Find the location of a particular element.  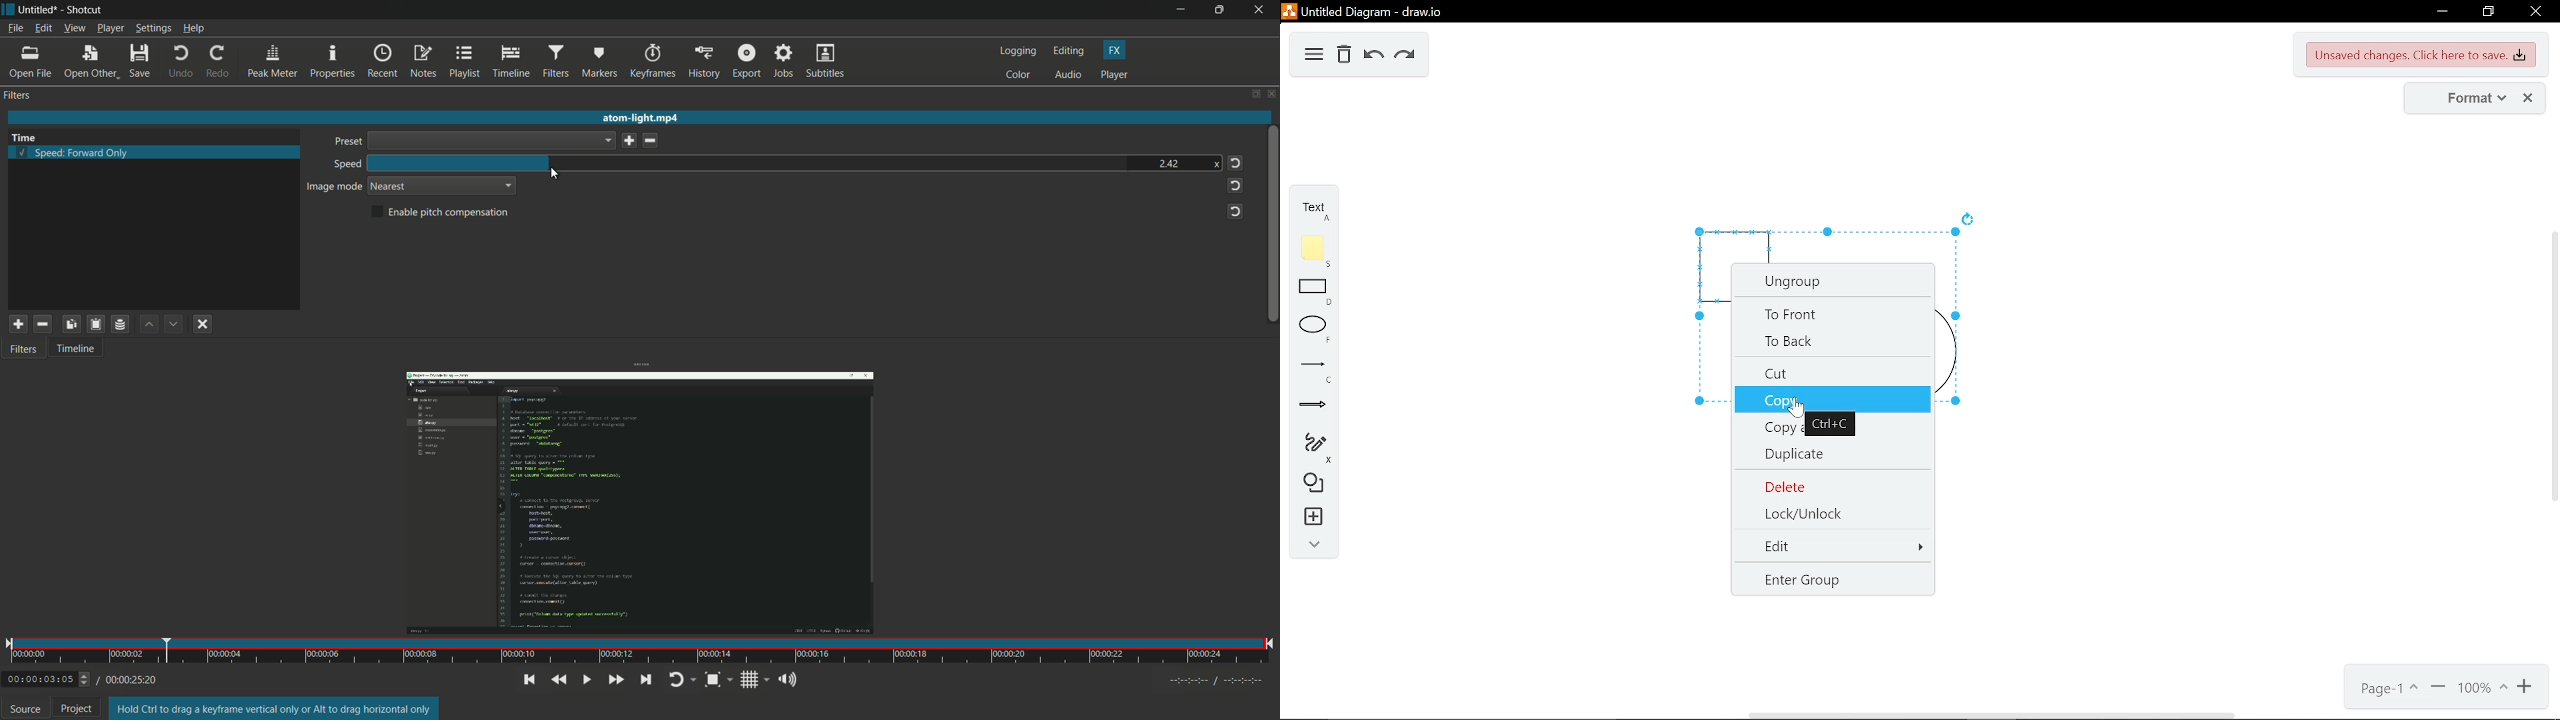

redo is located at coordinates (1404, 55).